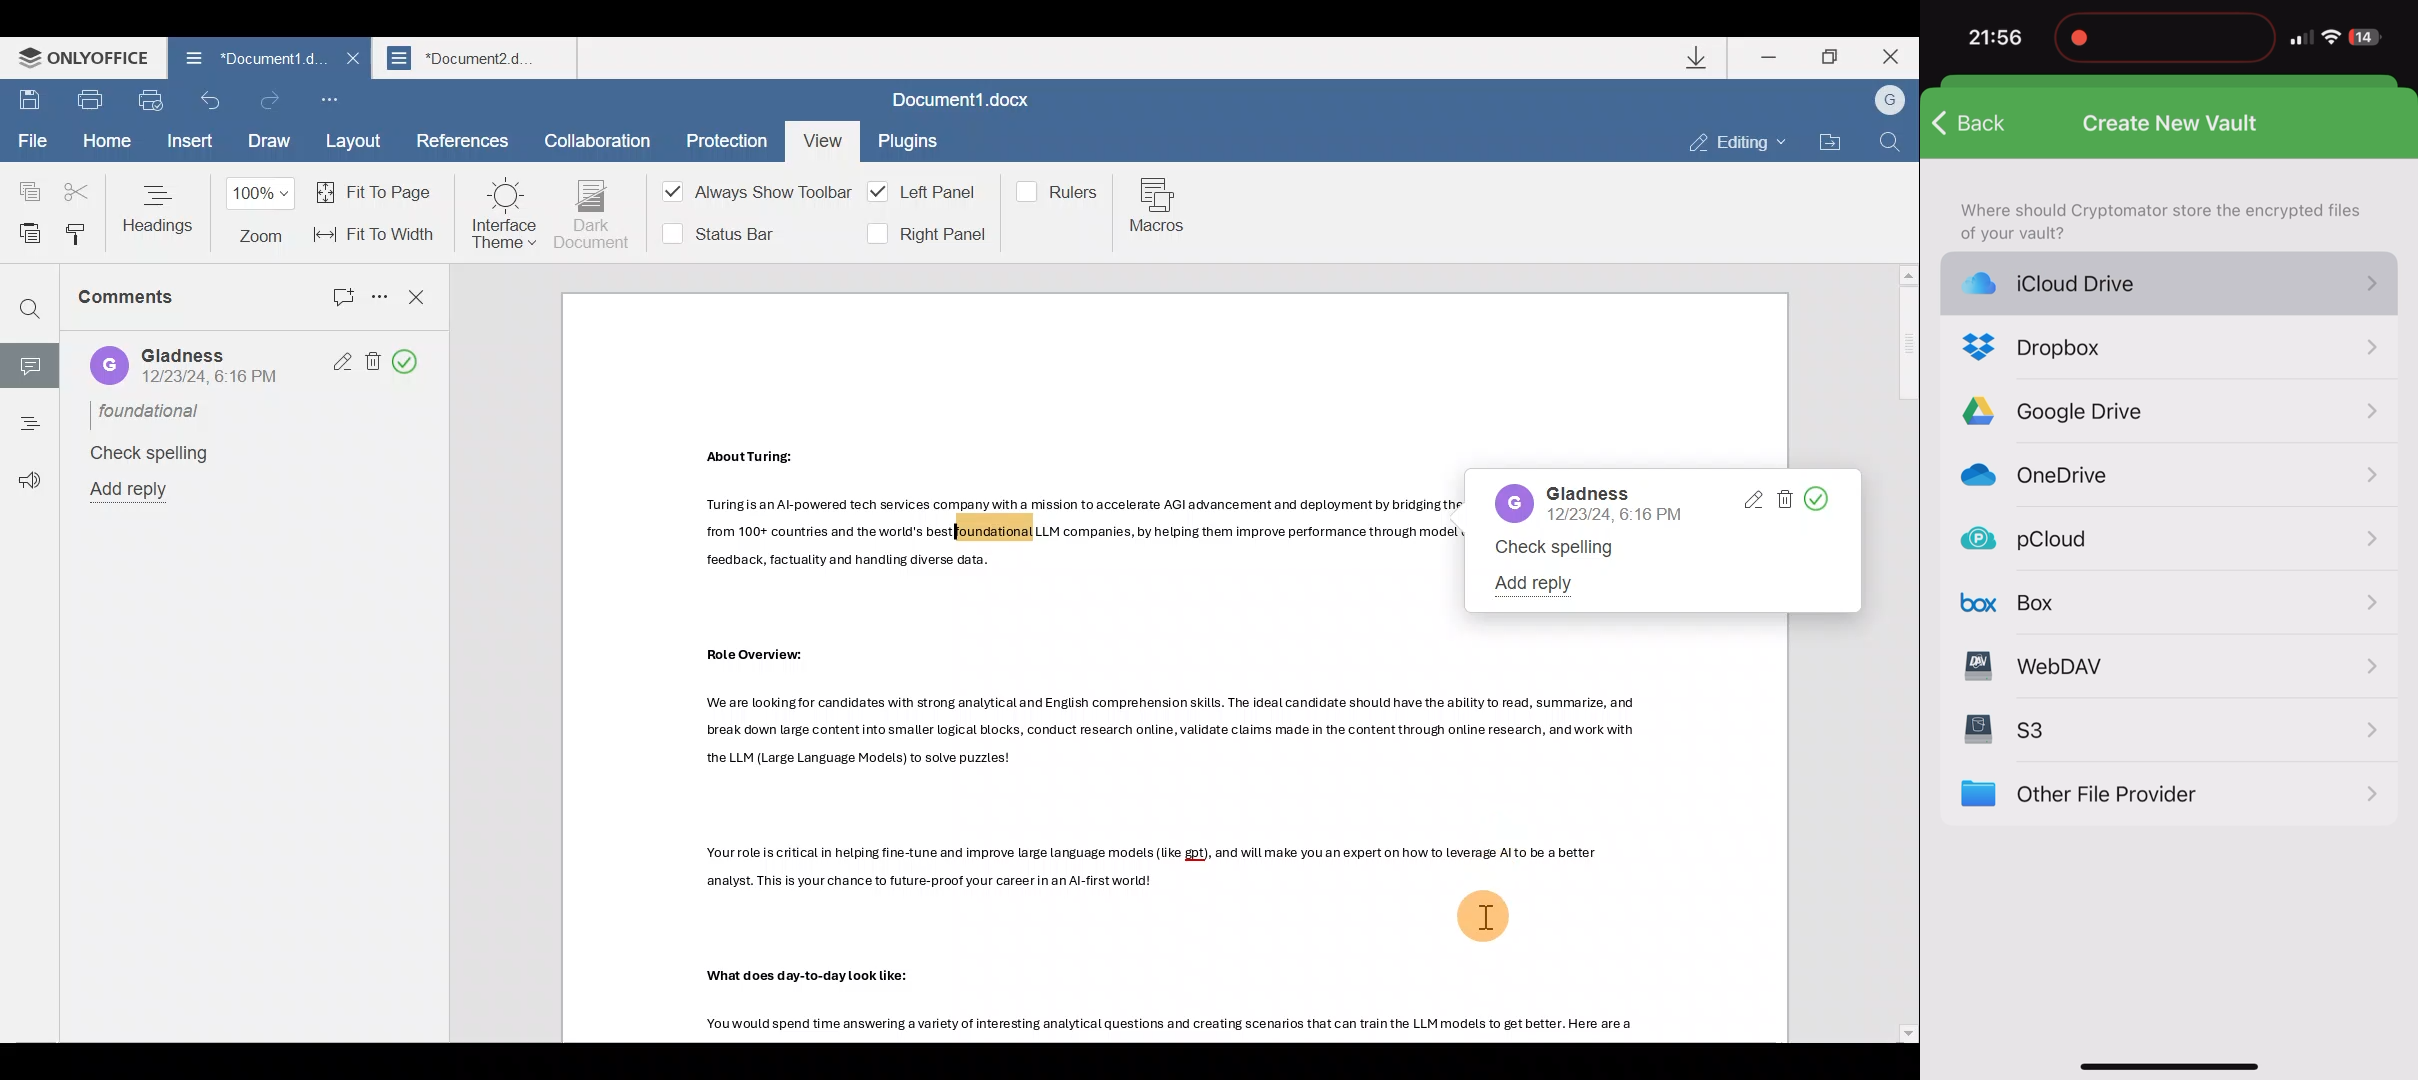 This screenshot has height=1092, width=2436. What do you see at coordinates (1834, 500) in the screenshot?
I see `Resolve comment` at bounding box center [1834, 500].